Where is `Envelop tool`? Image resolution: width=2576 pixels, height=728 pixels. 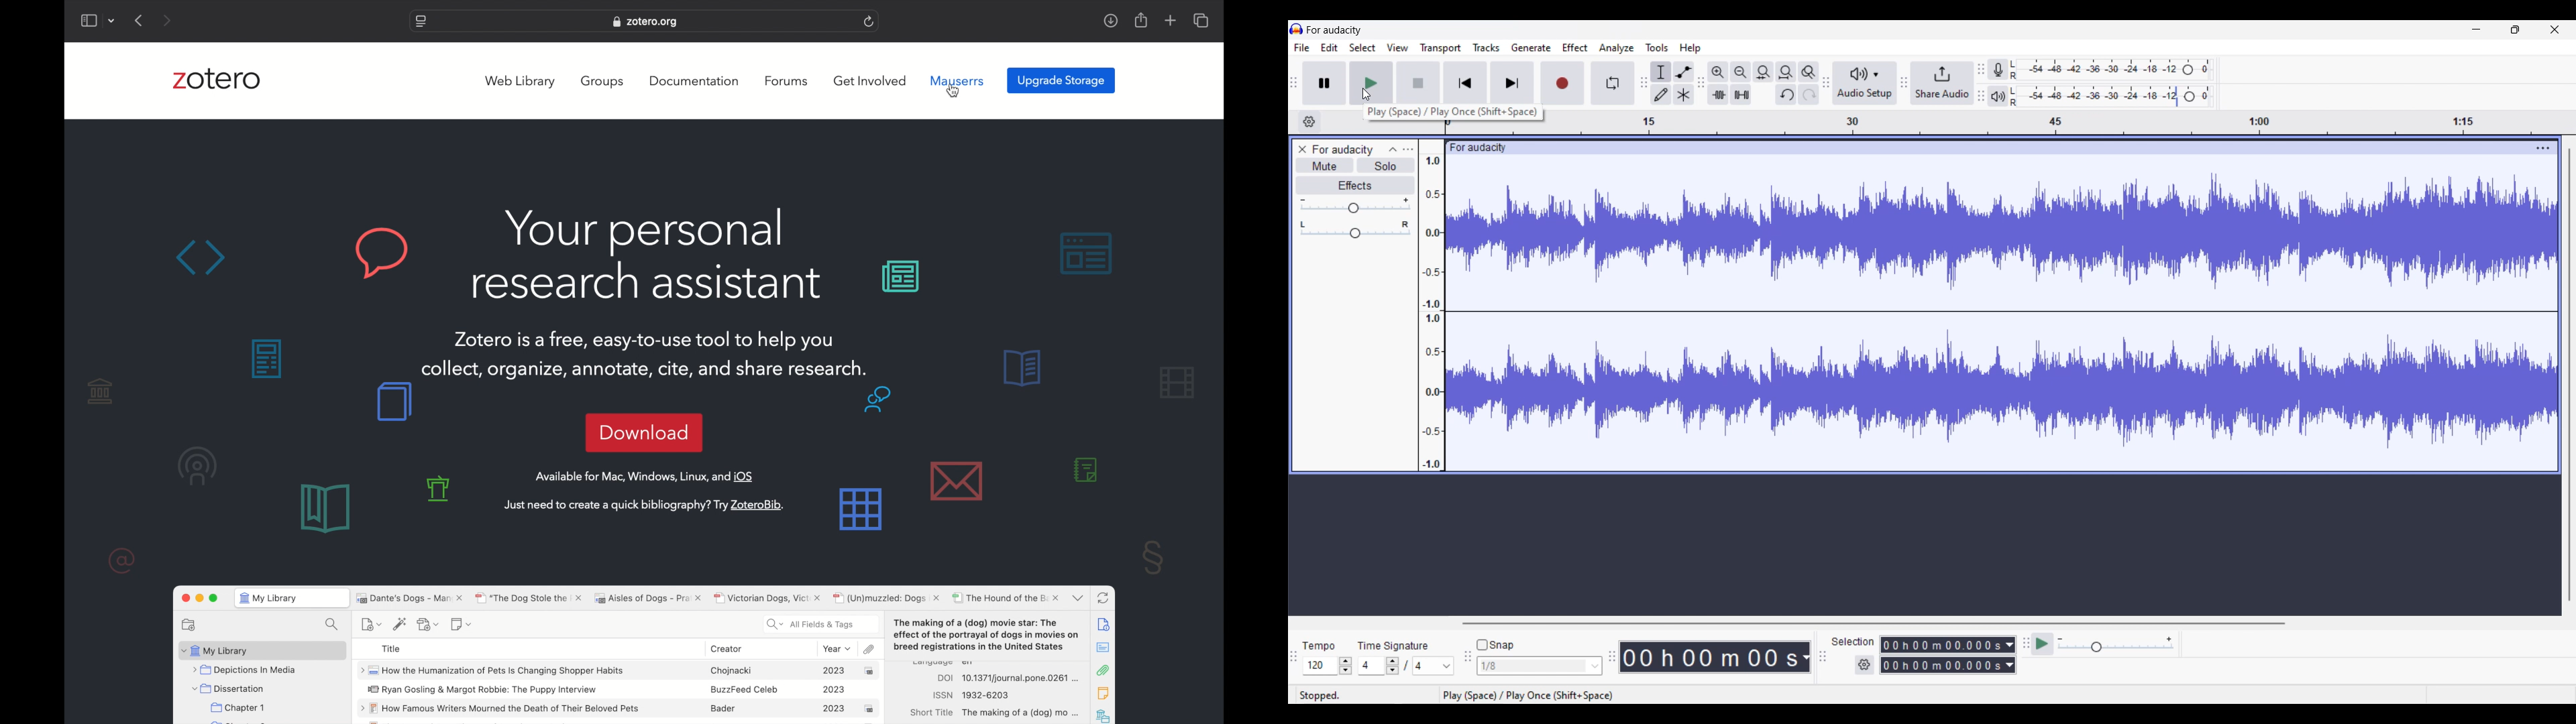
Envelop tool is located at coordinates (1684, 72).